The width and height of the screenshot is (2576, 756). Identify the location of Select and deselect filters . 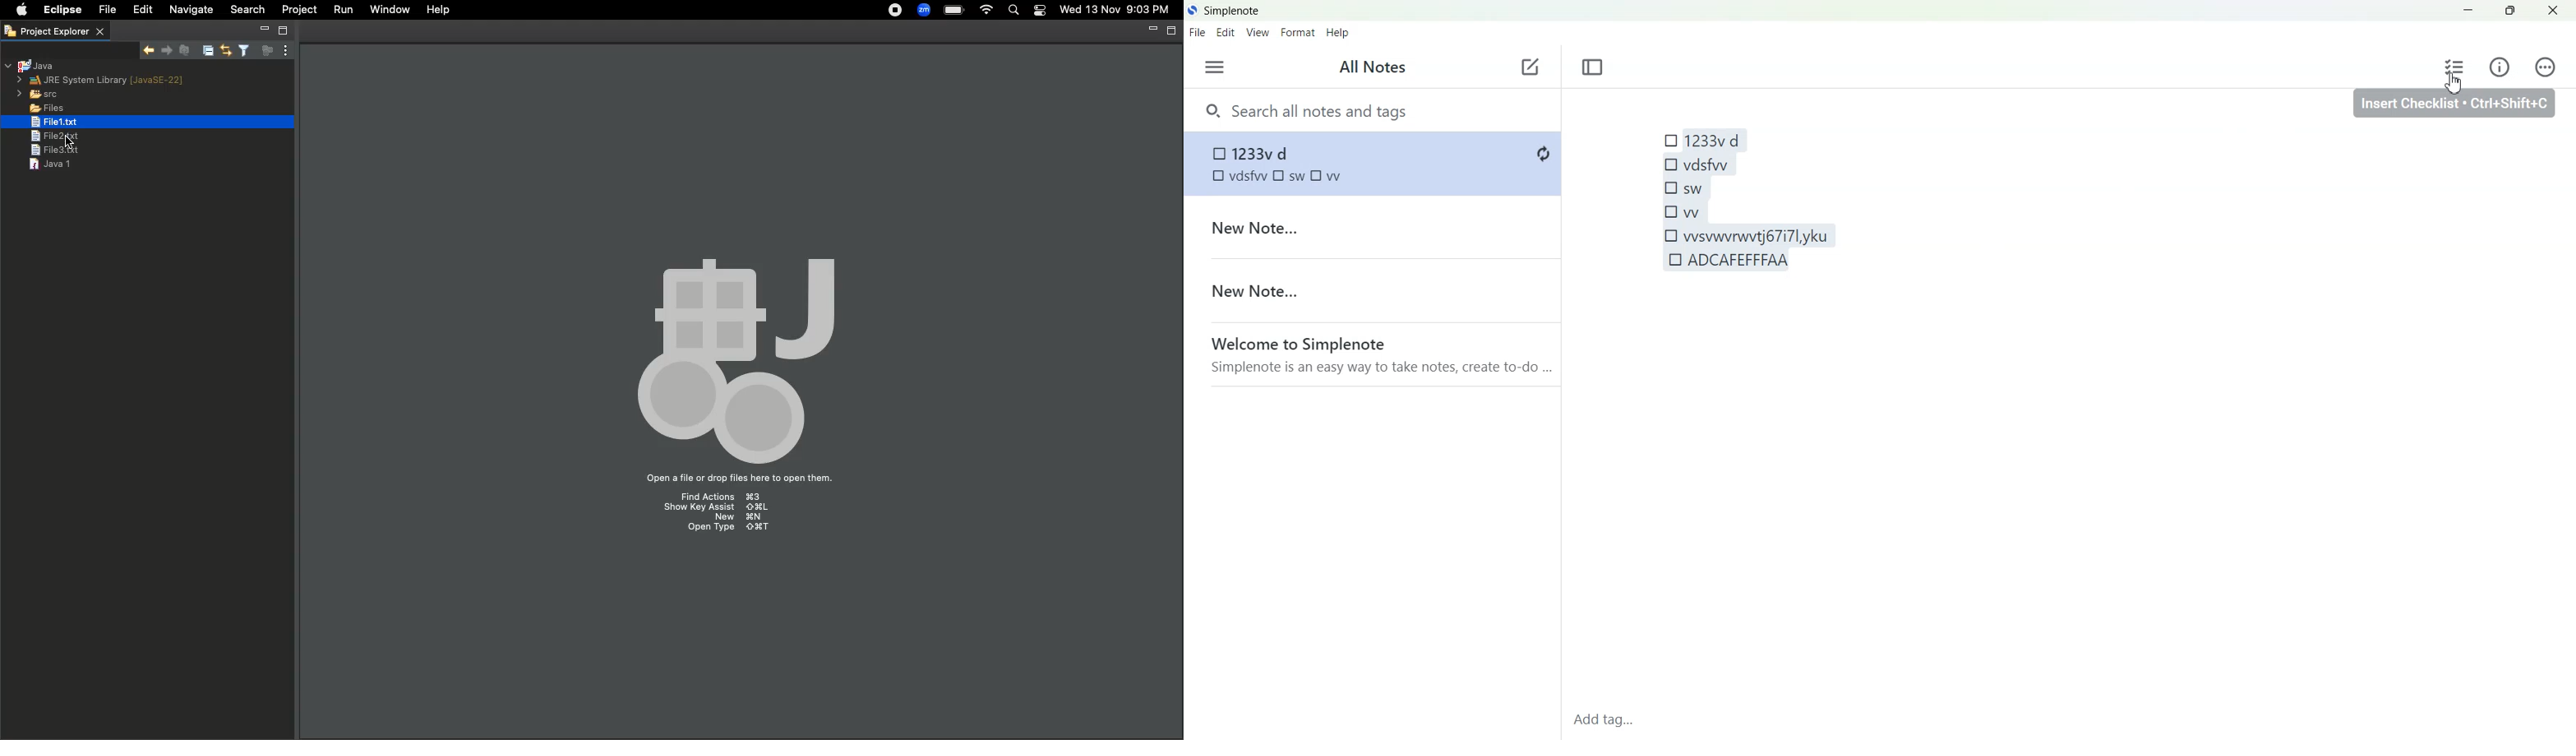
(242, 51).